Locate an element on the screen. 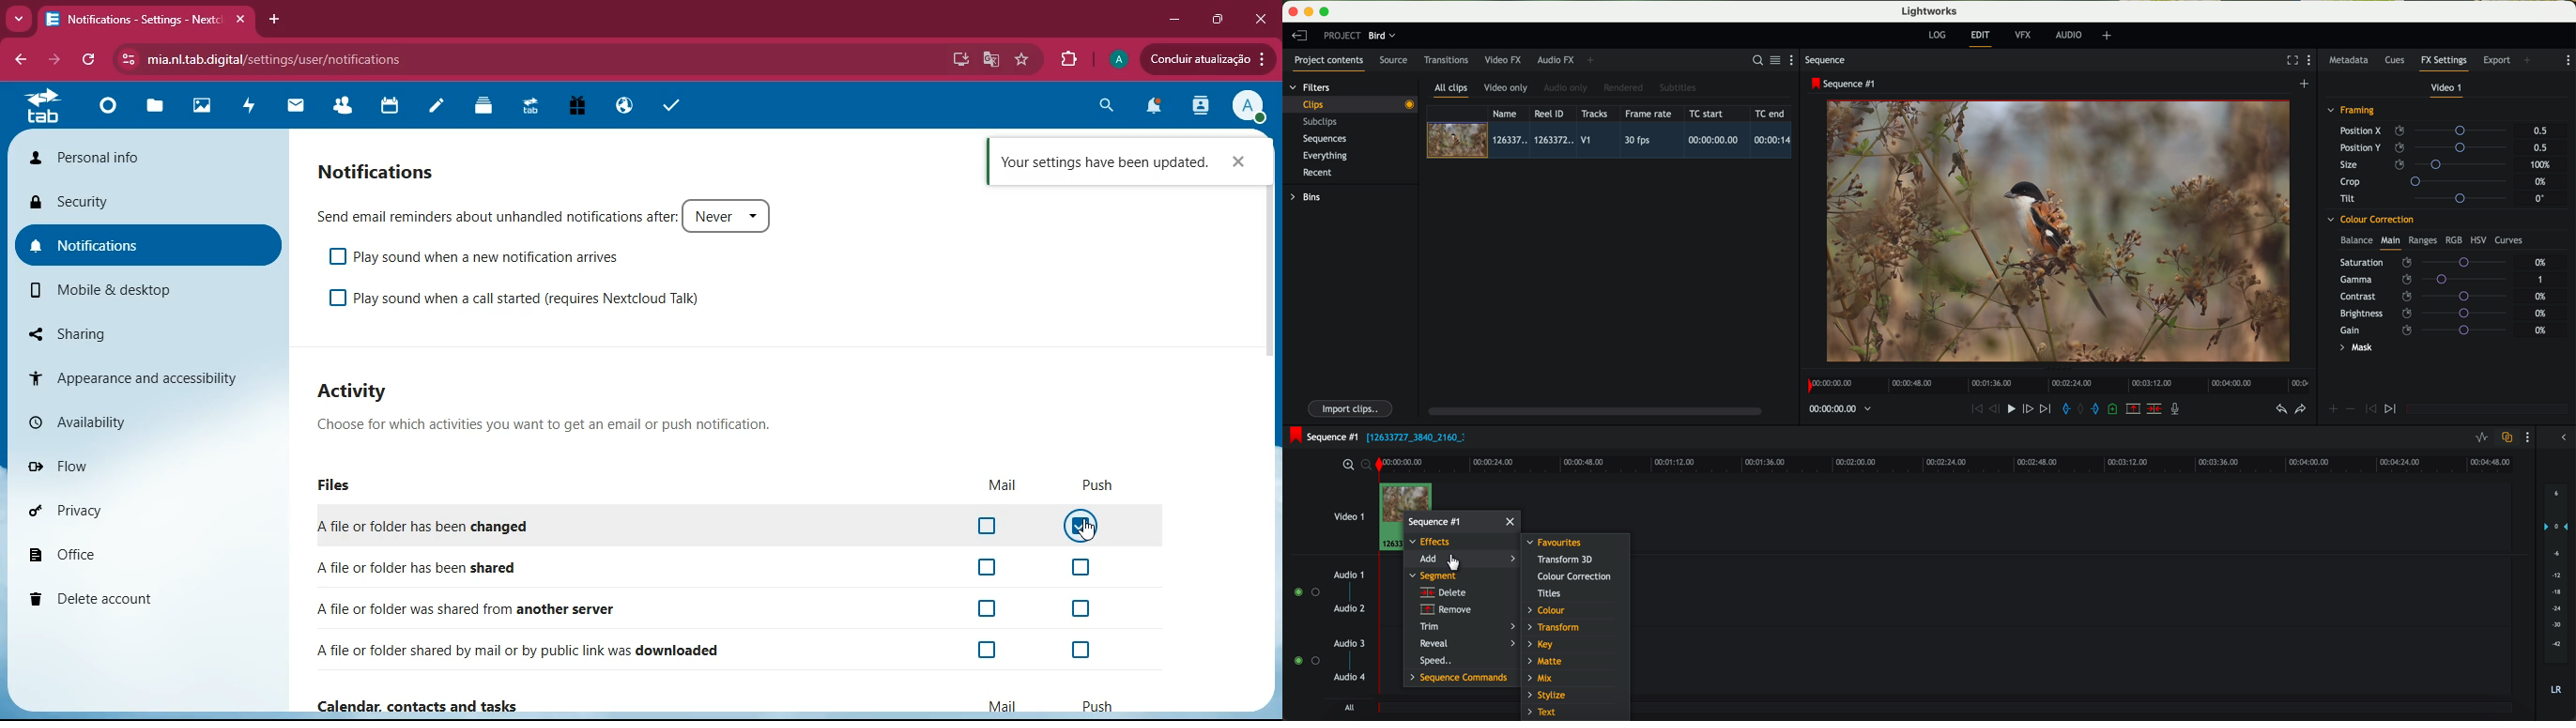 This screenshot has height=728, width=2576. export is located at coordinates (2498, 61).